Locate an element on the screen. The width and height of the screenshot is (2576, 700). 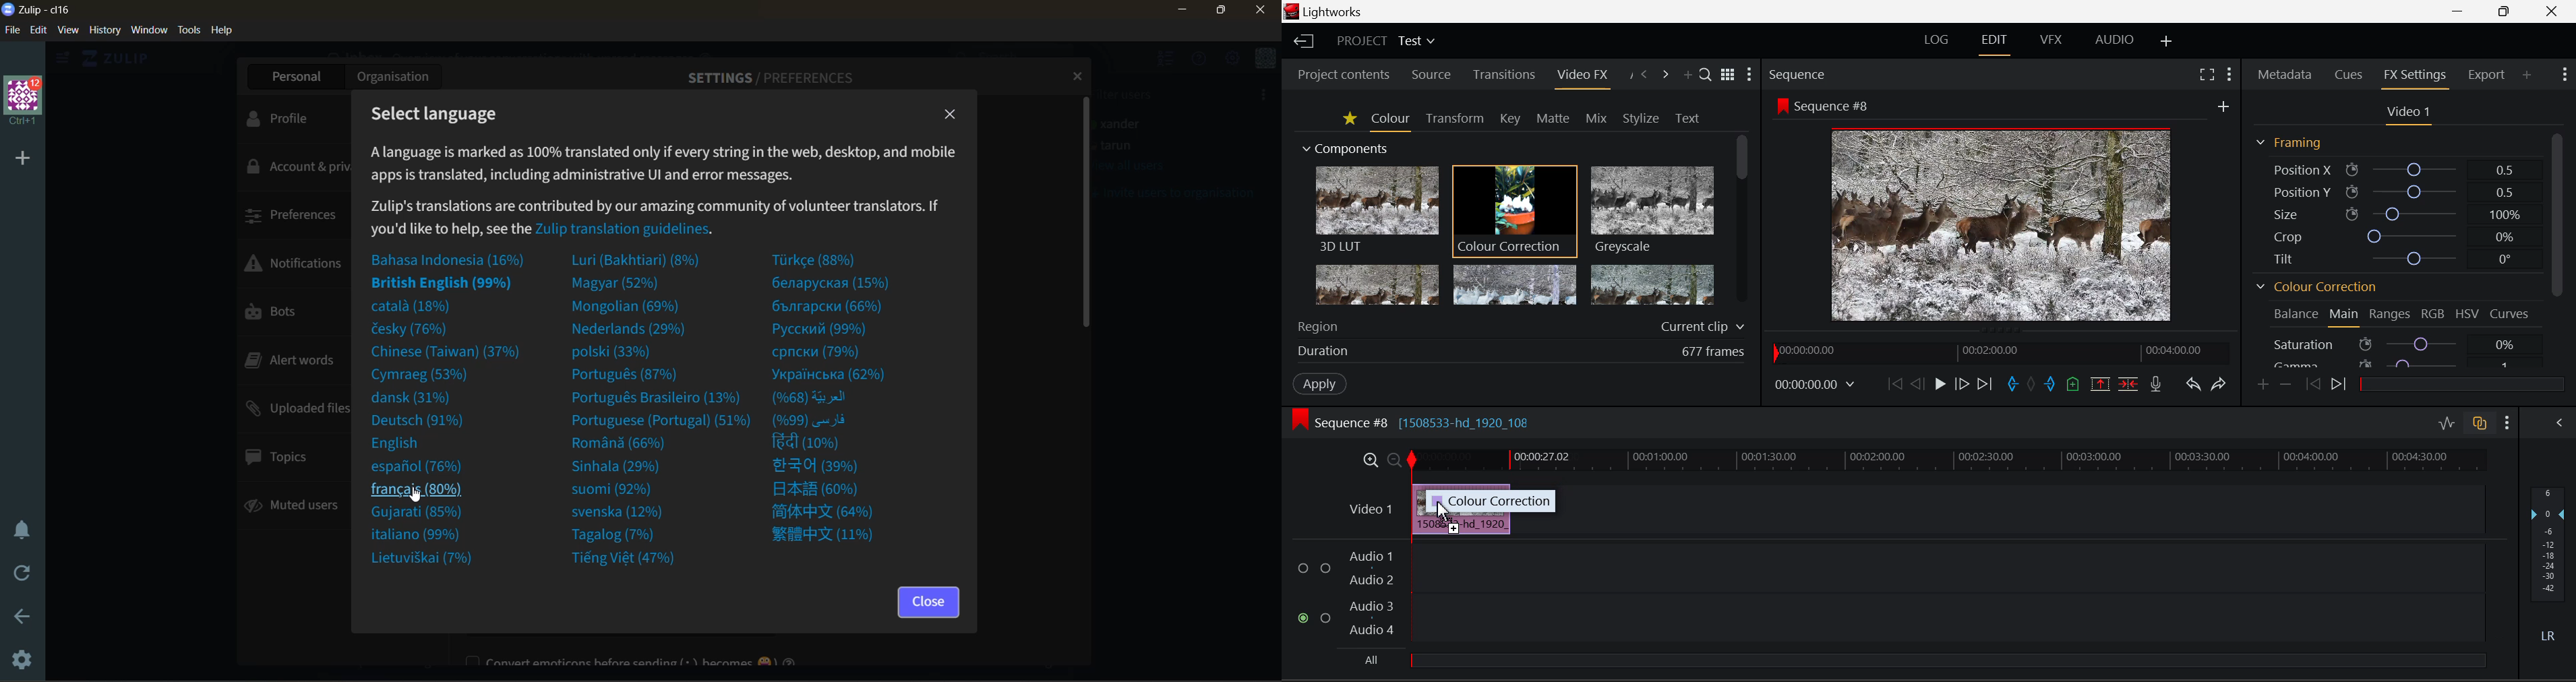
dansk is located at coordinates (423, 400).